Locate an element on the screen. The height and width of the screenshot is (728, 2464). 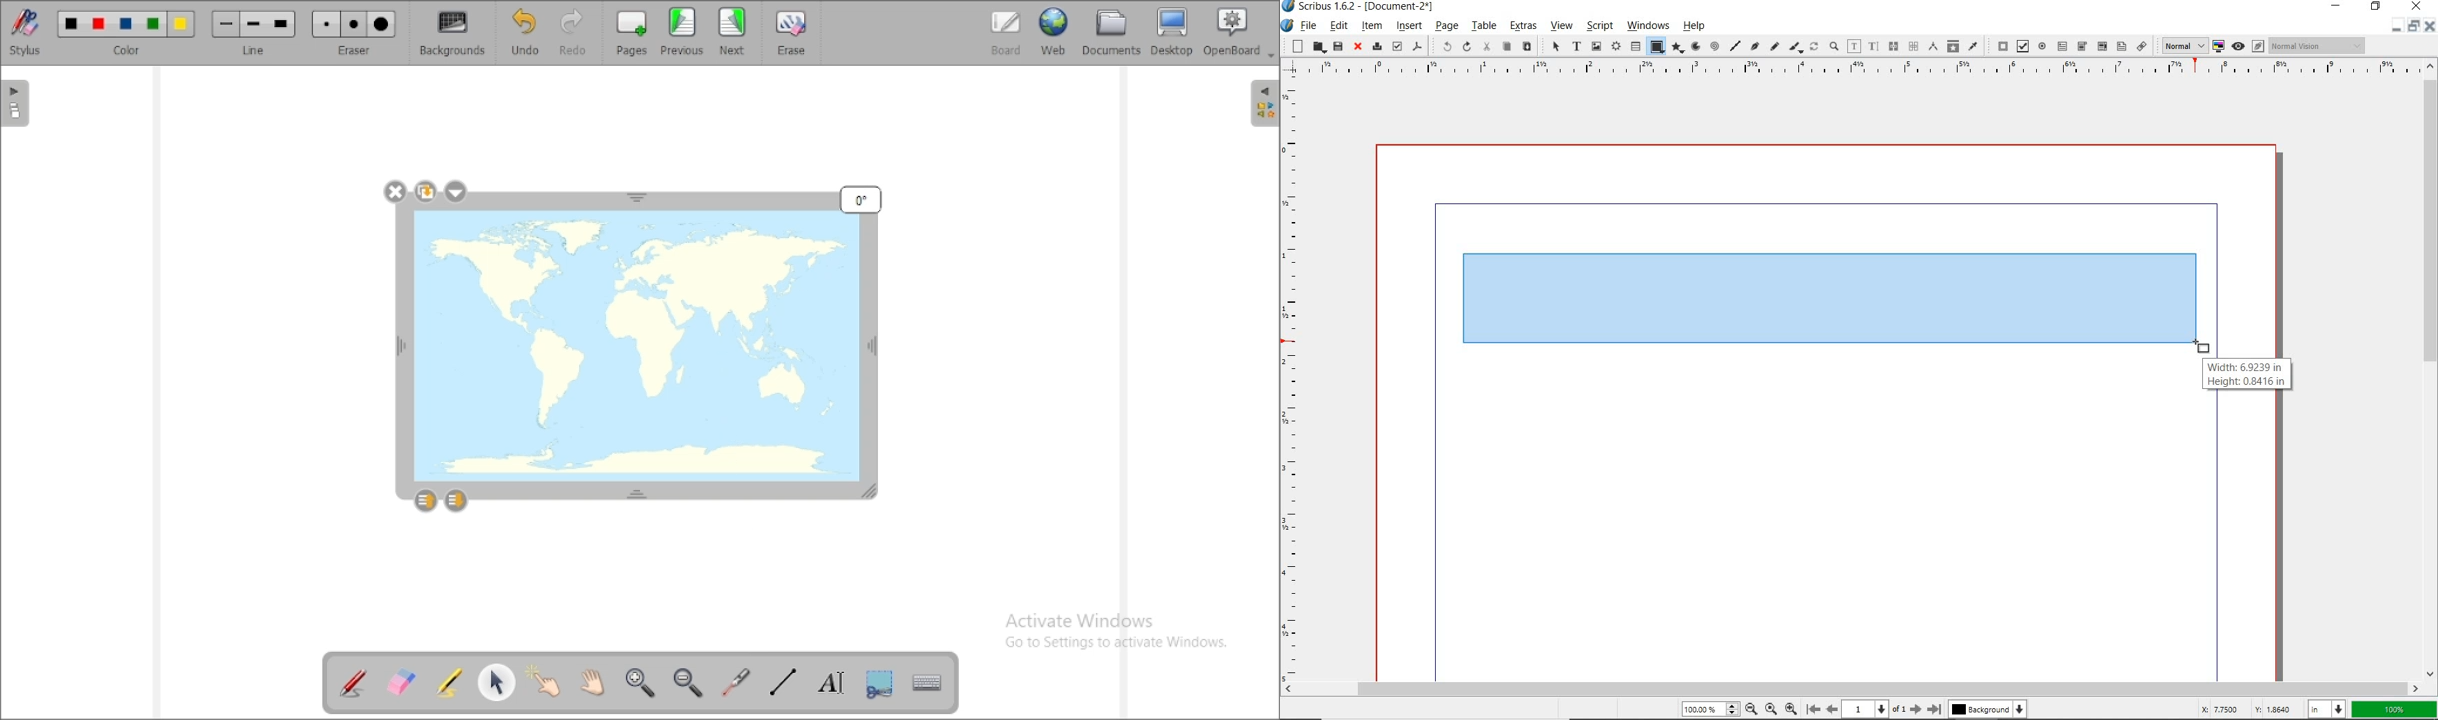
render frame is located at coordinates (1615, 47).